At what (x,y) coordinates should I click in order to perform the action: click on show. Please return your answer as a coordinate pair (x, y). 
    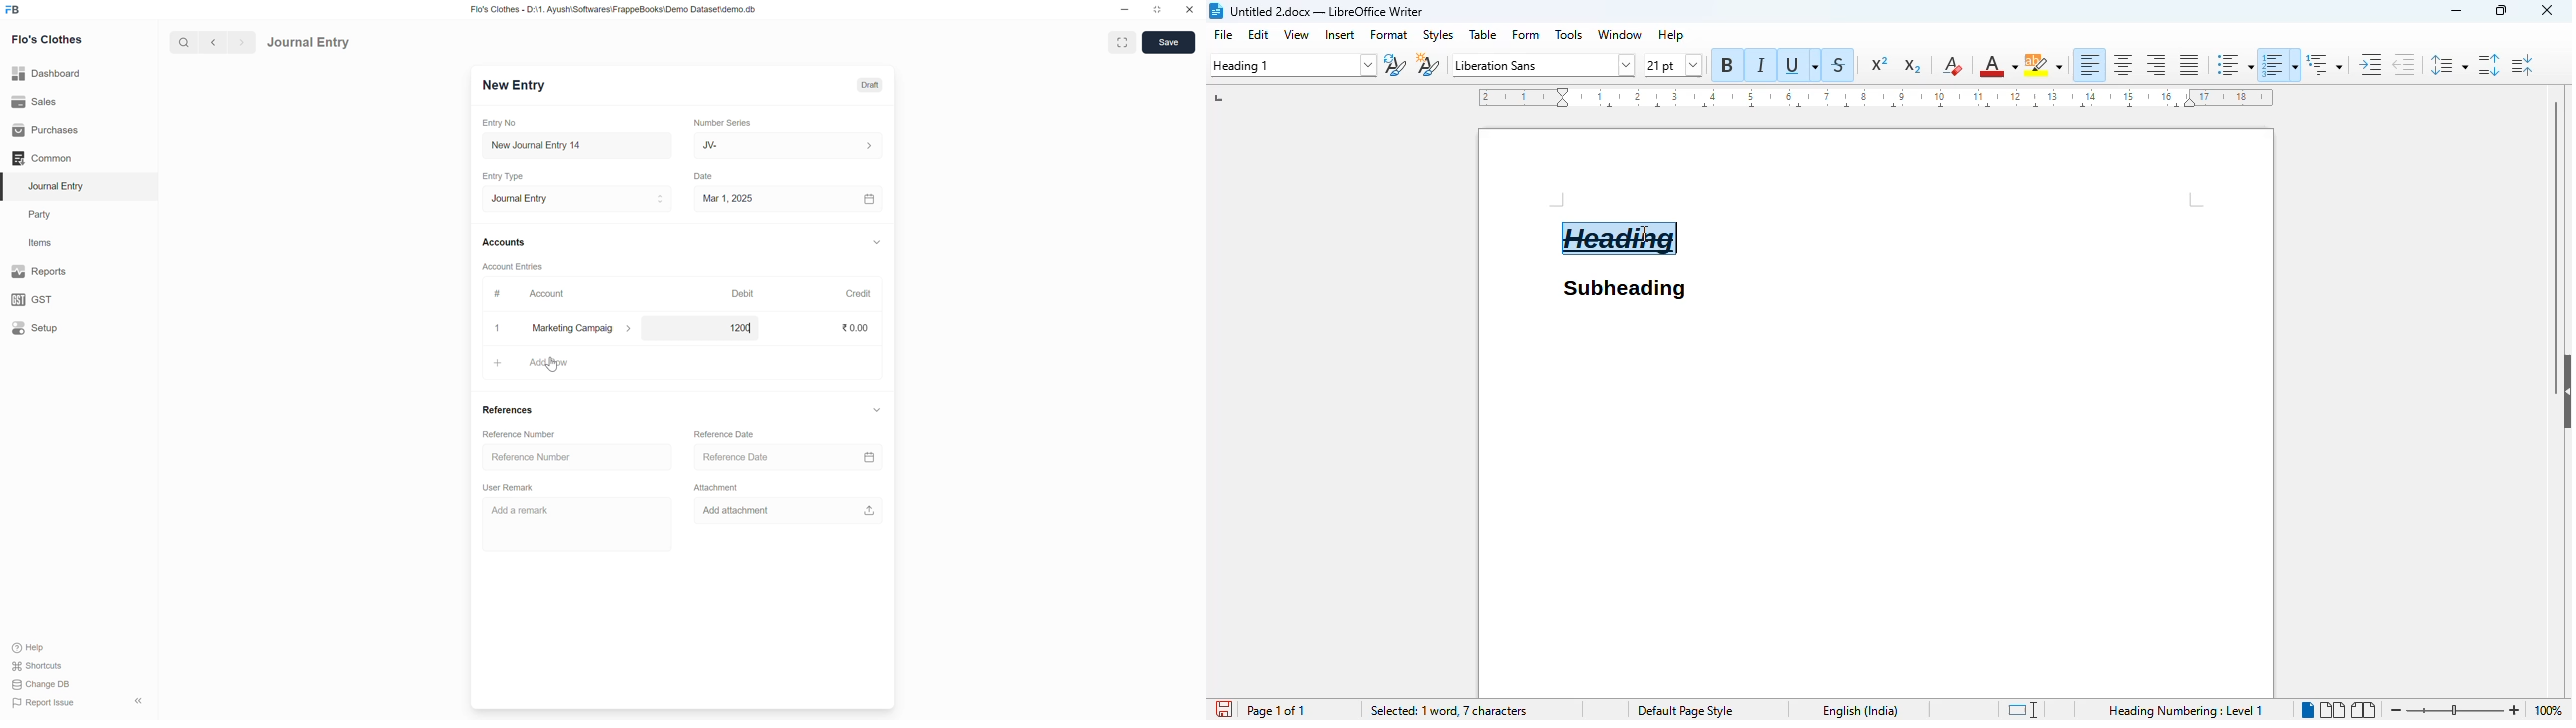
    Looking at the image, I should click on (2563, 391).